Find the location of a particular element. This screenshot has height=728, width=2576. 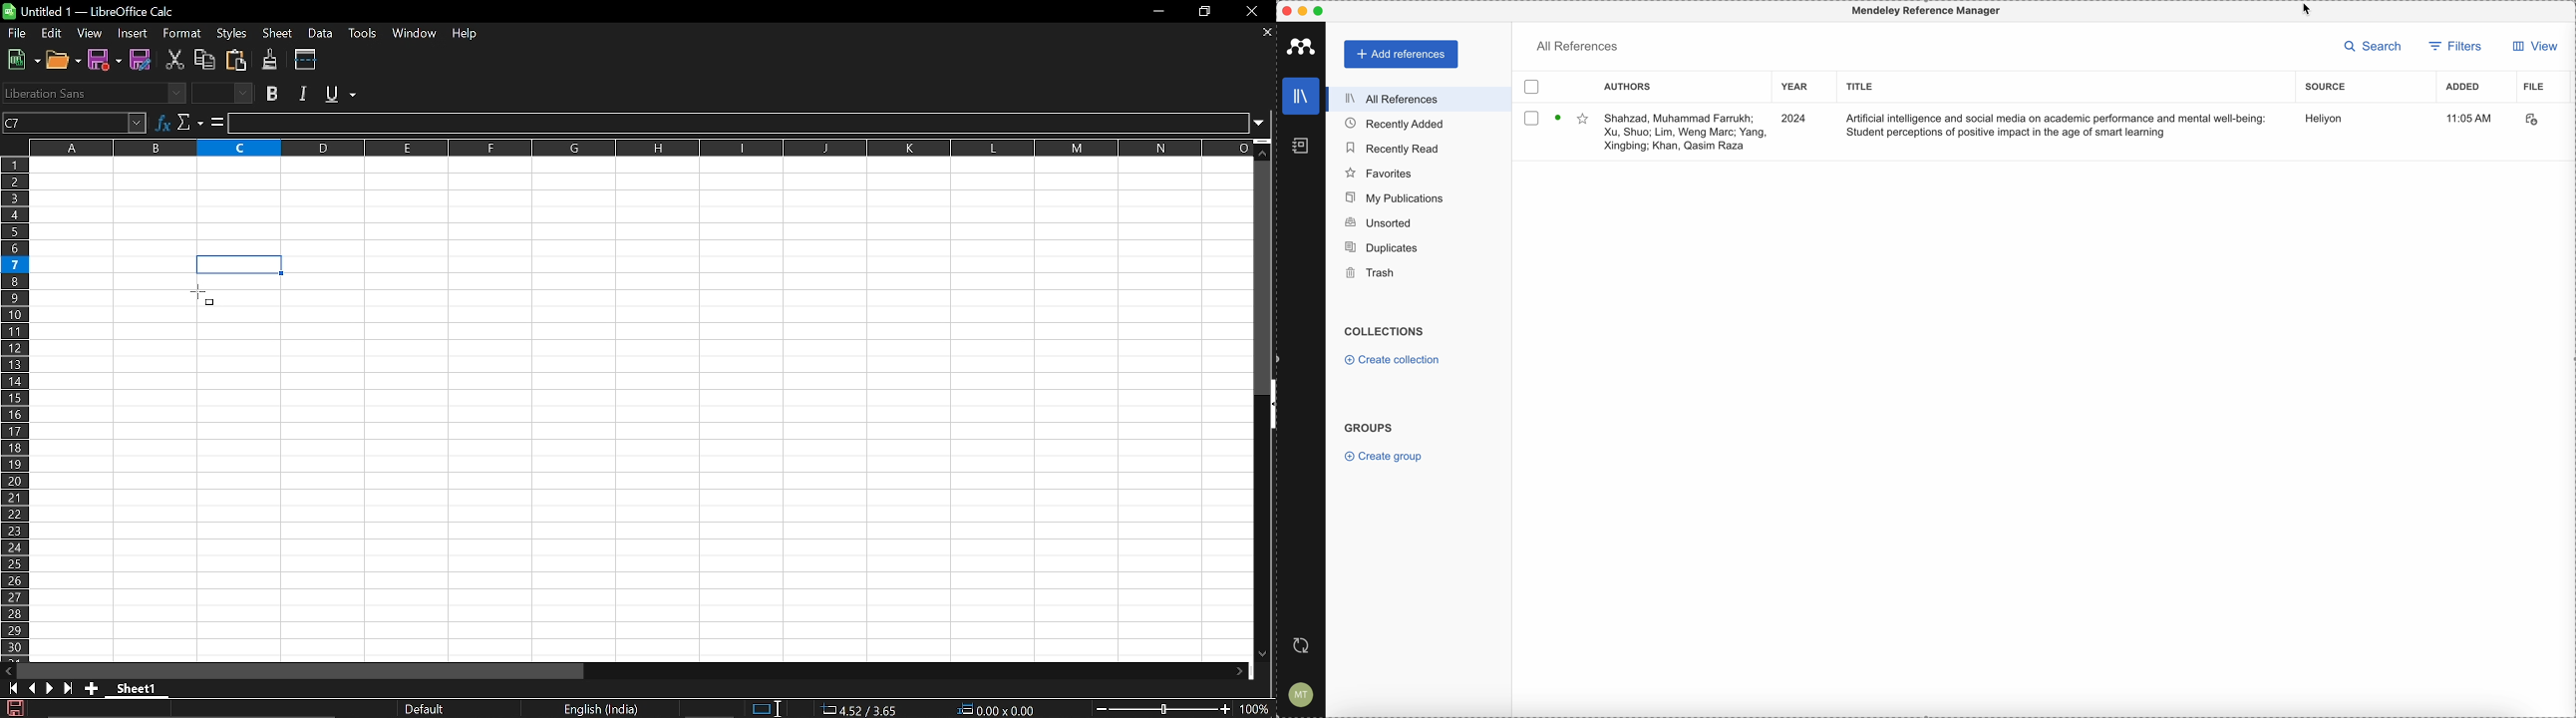

favorite is located at coordinates (1583, 119).